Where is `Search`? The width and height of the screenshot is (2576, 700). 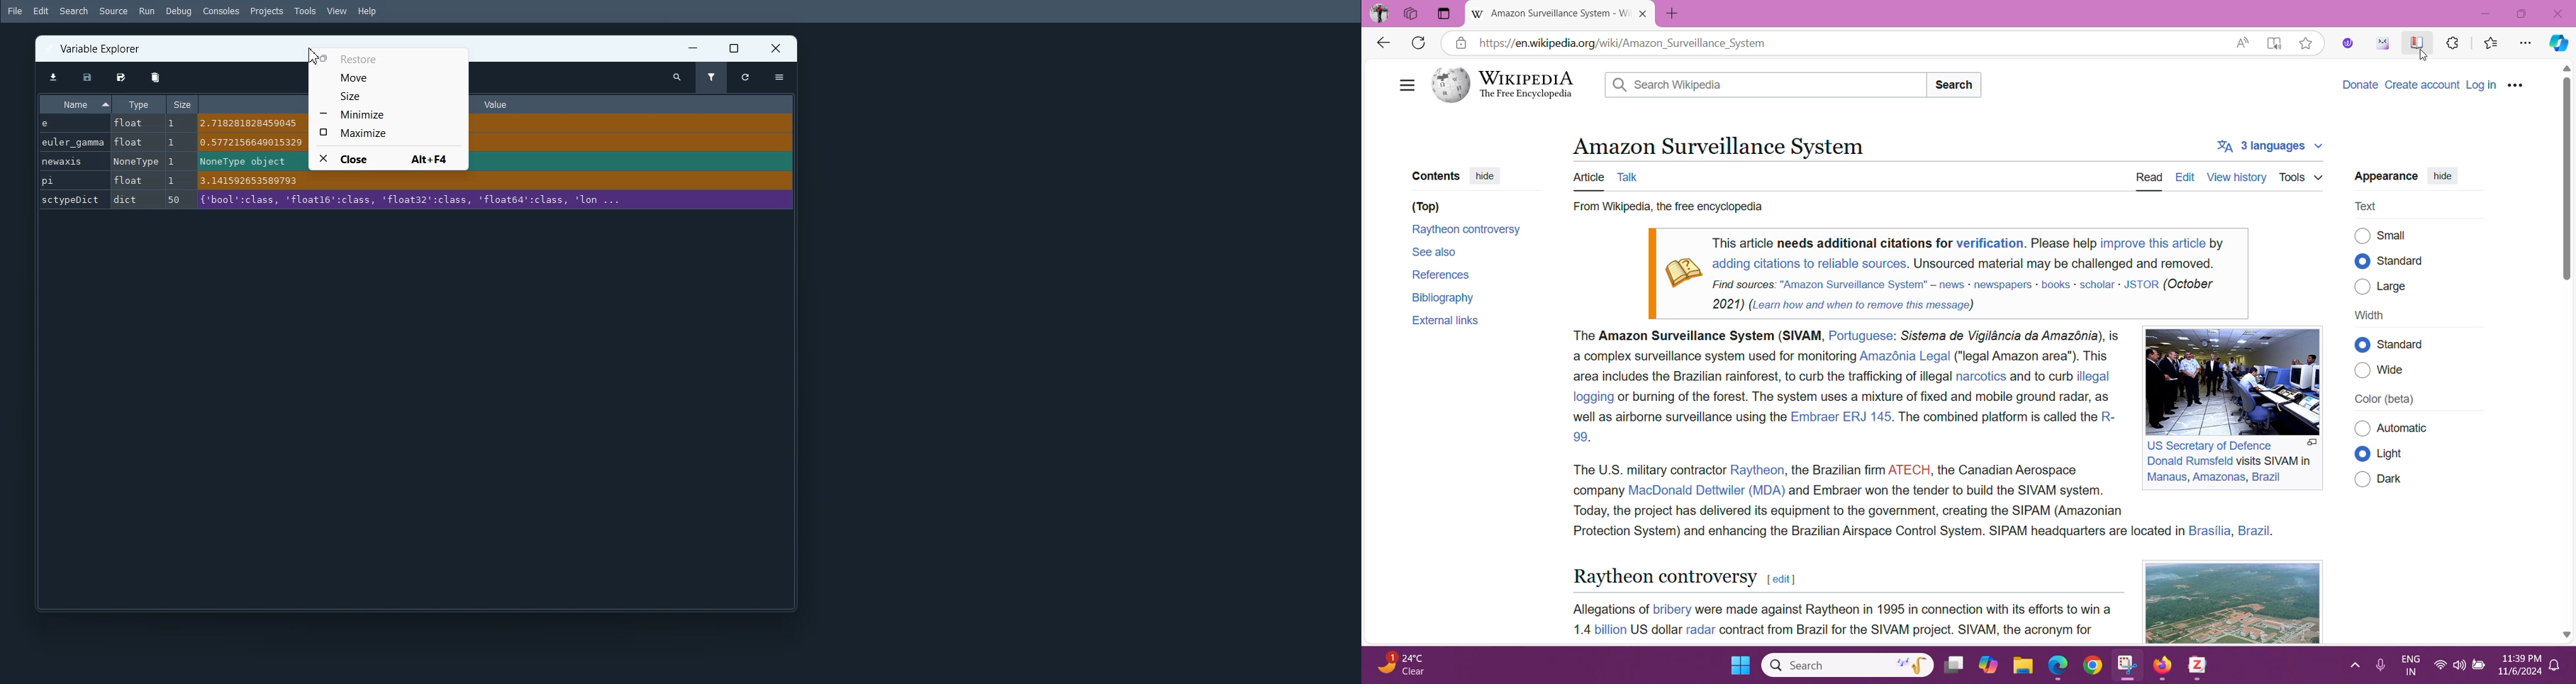
Search is located at coordinates (74, 11).